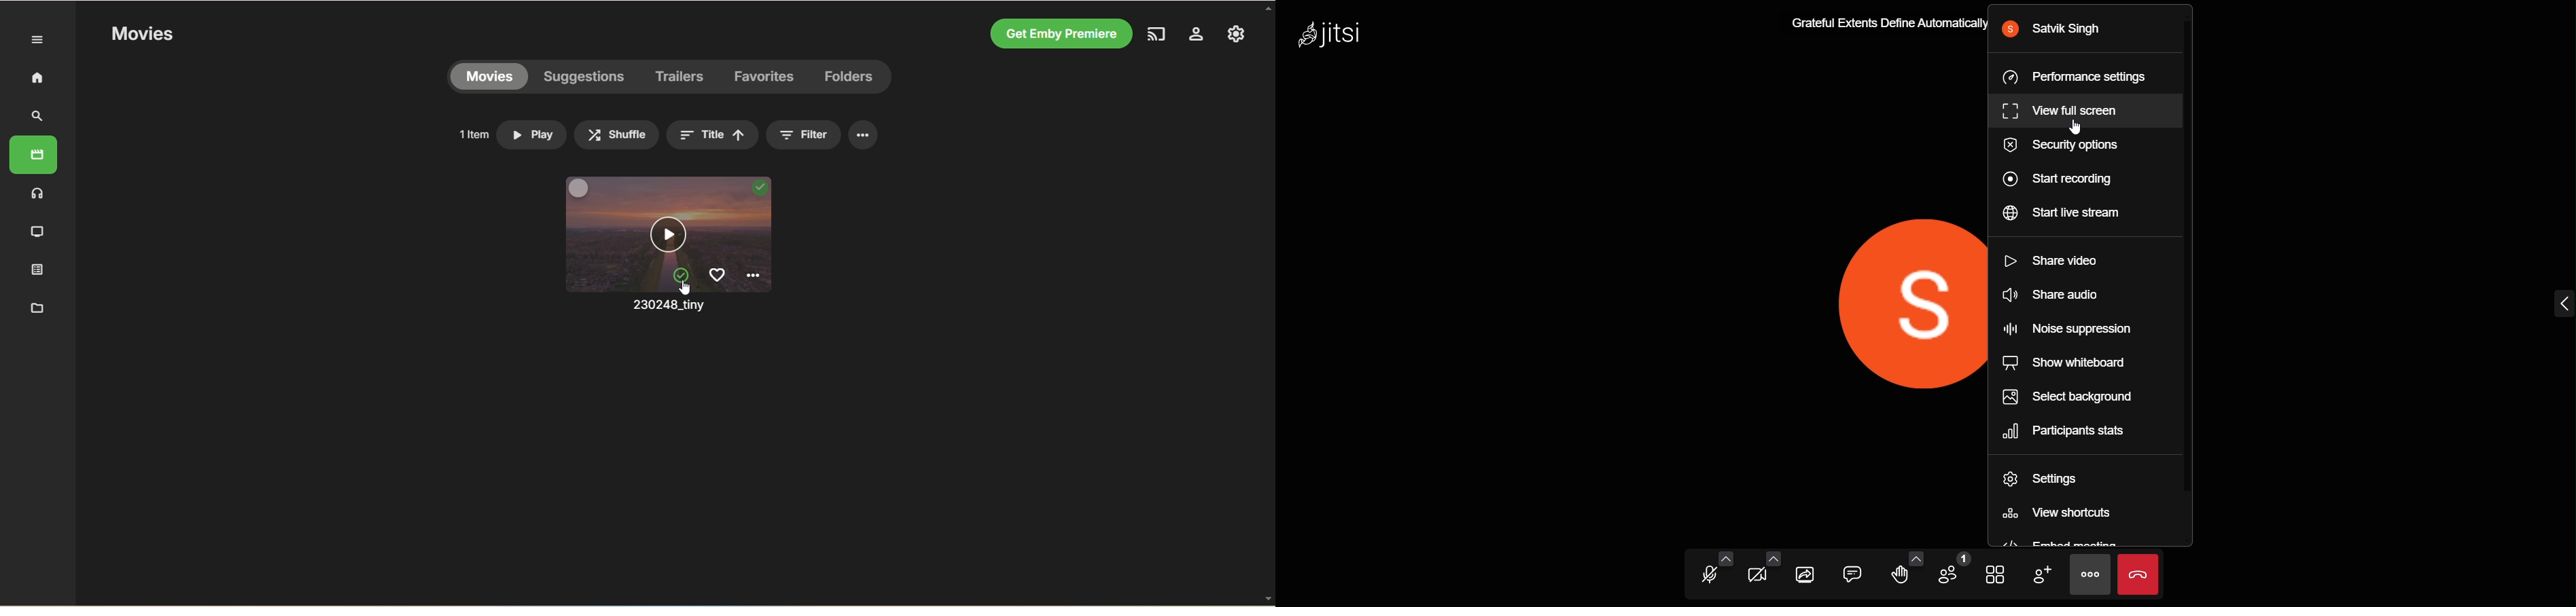 Image resolution: width=2576 pixels, height=616 pixels. What do you see at coordinates (1996, 574) in the screenshot?
I see `tile view` at bounding box center [1996, 574].